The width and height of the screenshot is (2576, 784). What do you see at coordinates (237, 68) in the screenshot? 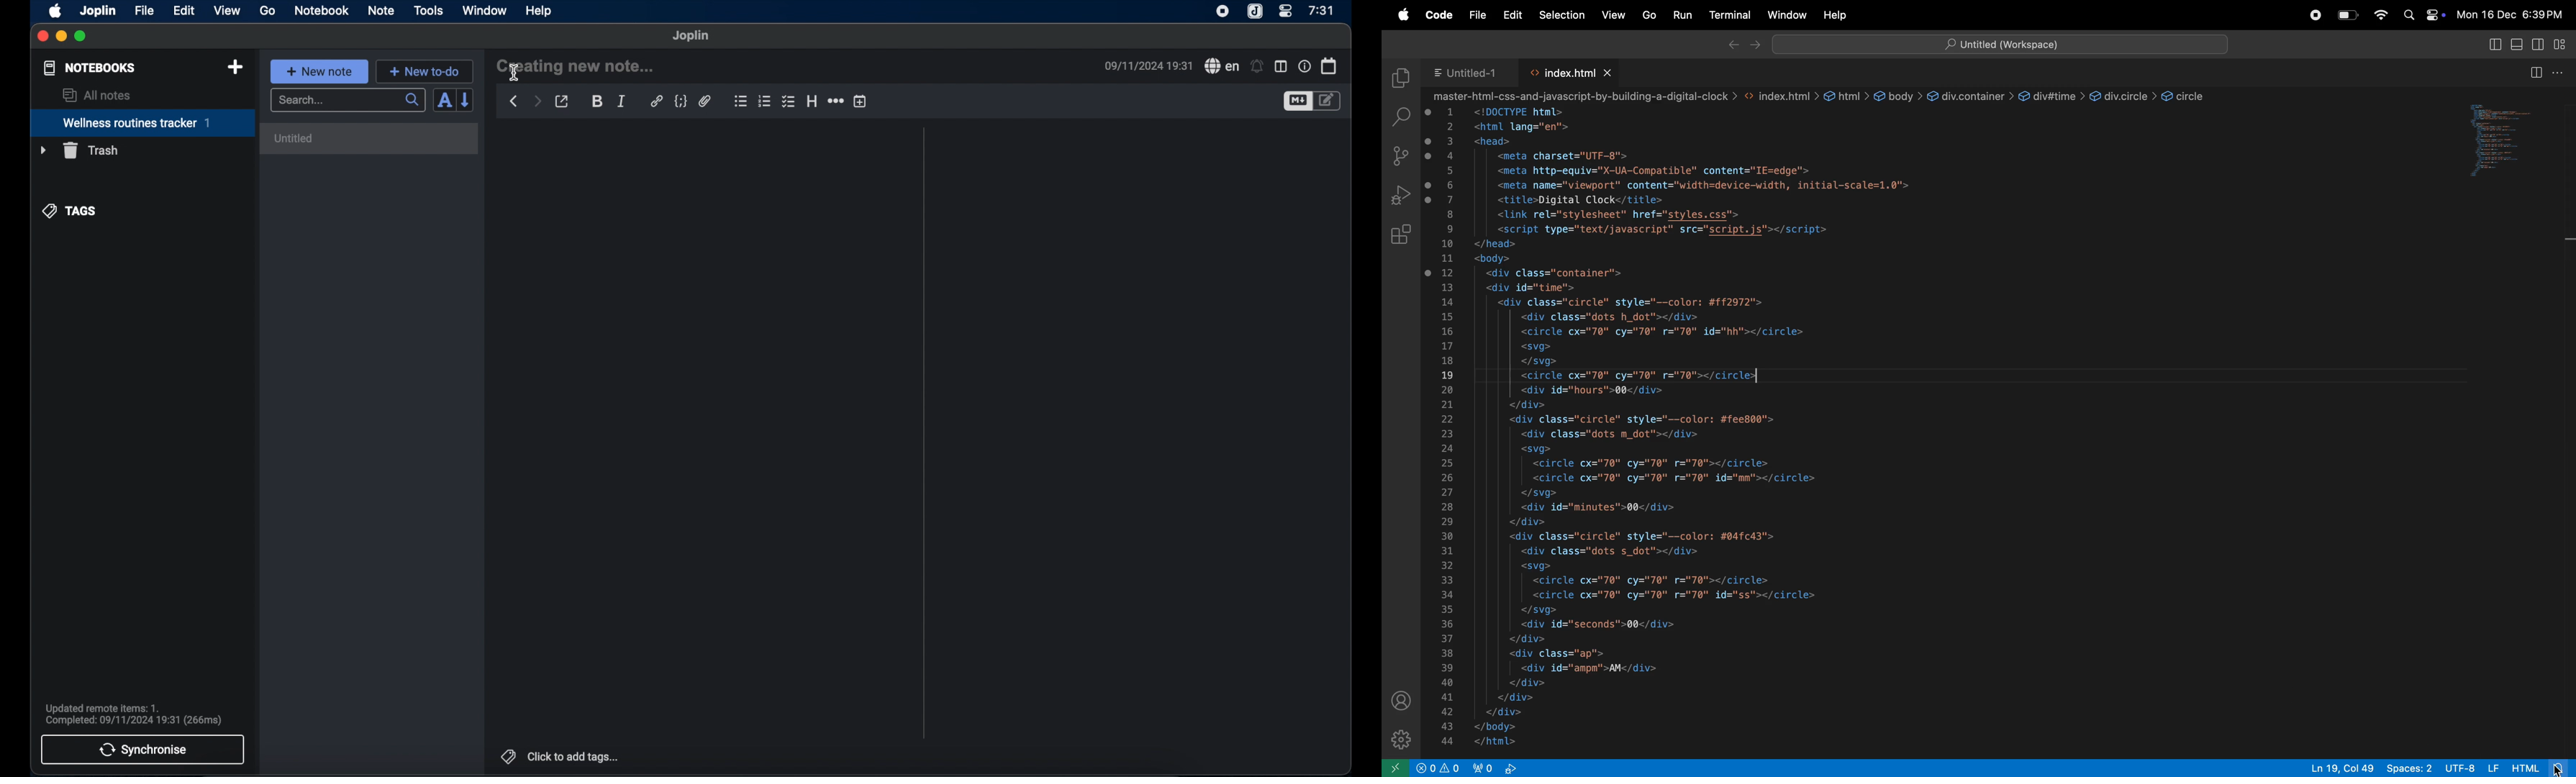
I see `new notebook` at bounding box center [237, 68].